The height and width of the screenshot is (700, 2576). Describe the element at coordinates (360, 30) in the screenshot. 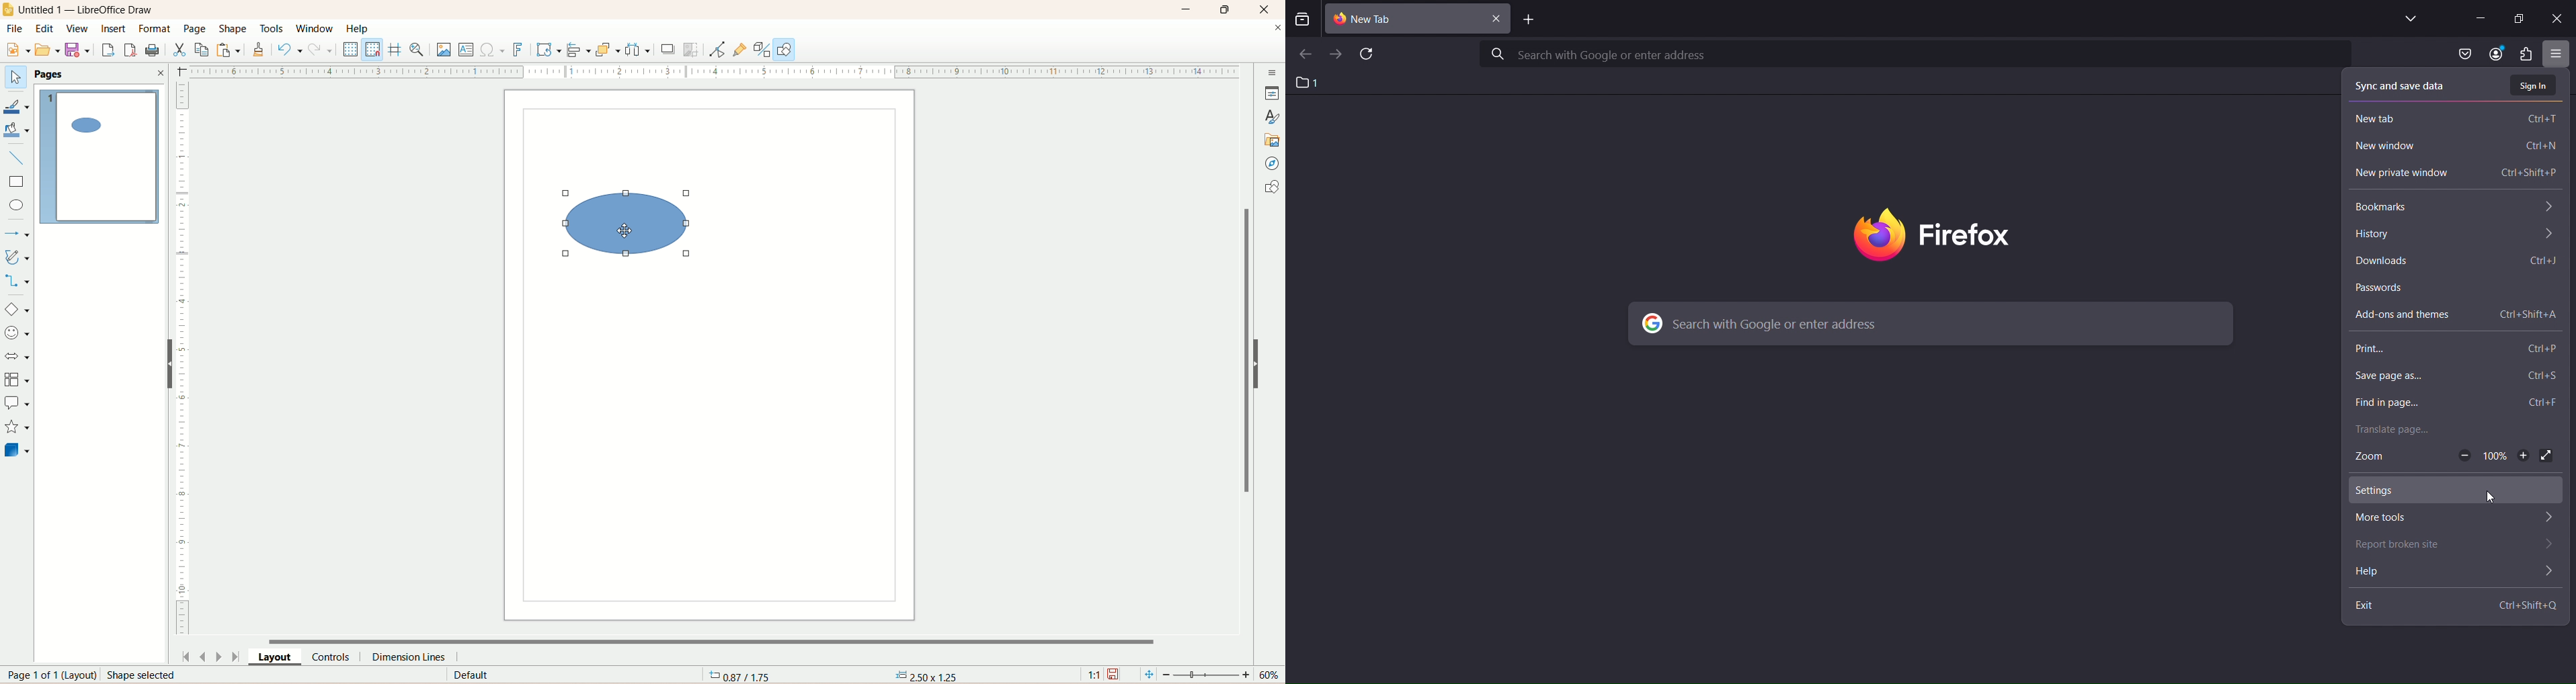

I see `help` at that location.